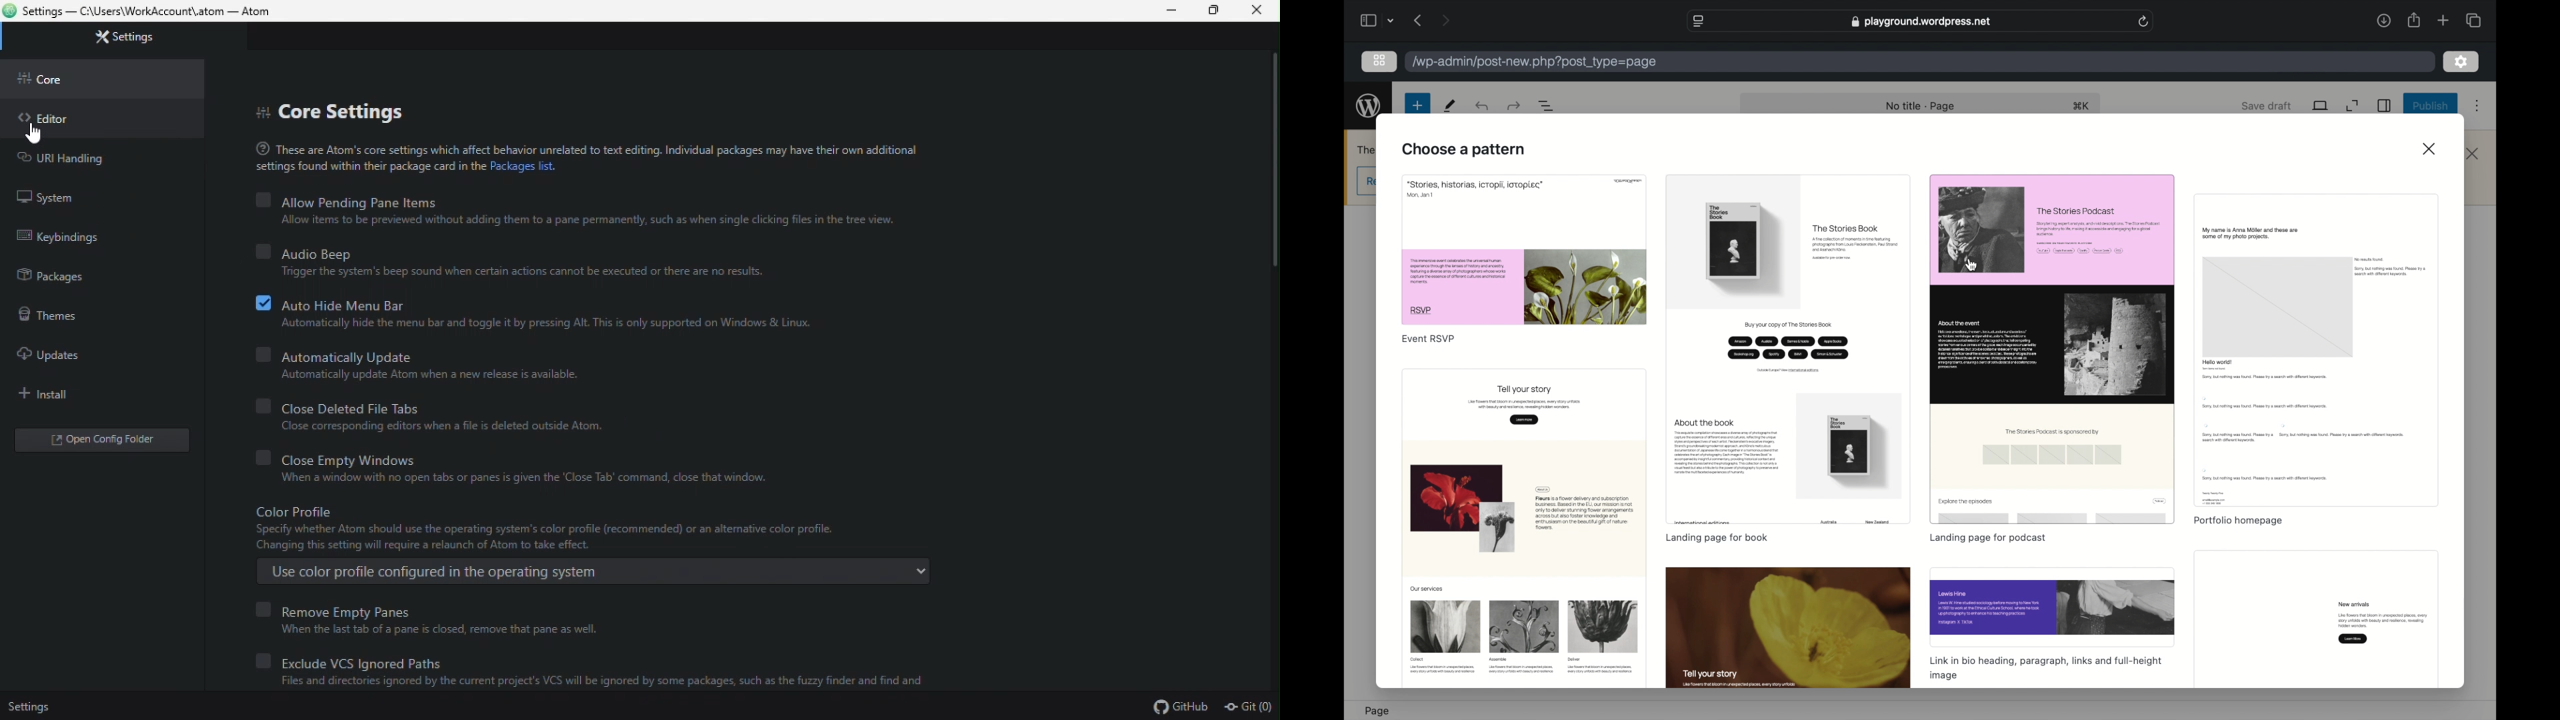  What do you see at coordinates (1392, 22) in the screenshot?
I see `dropdown` at bounding box center [1392, 22].